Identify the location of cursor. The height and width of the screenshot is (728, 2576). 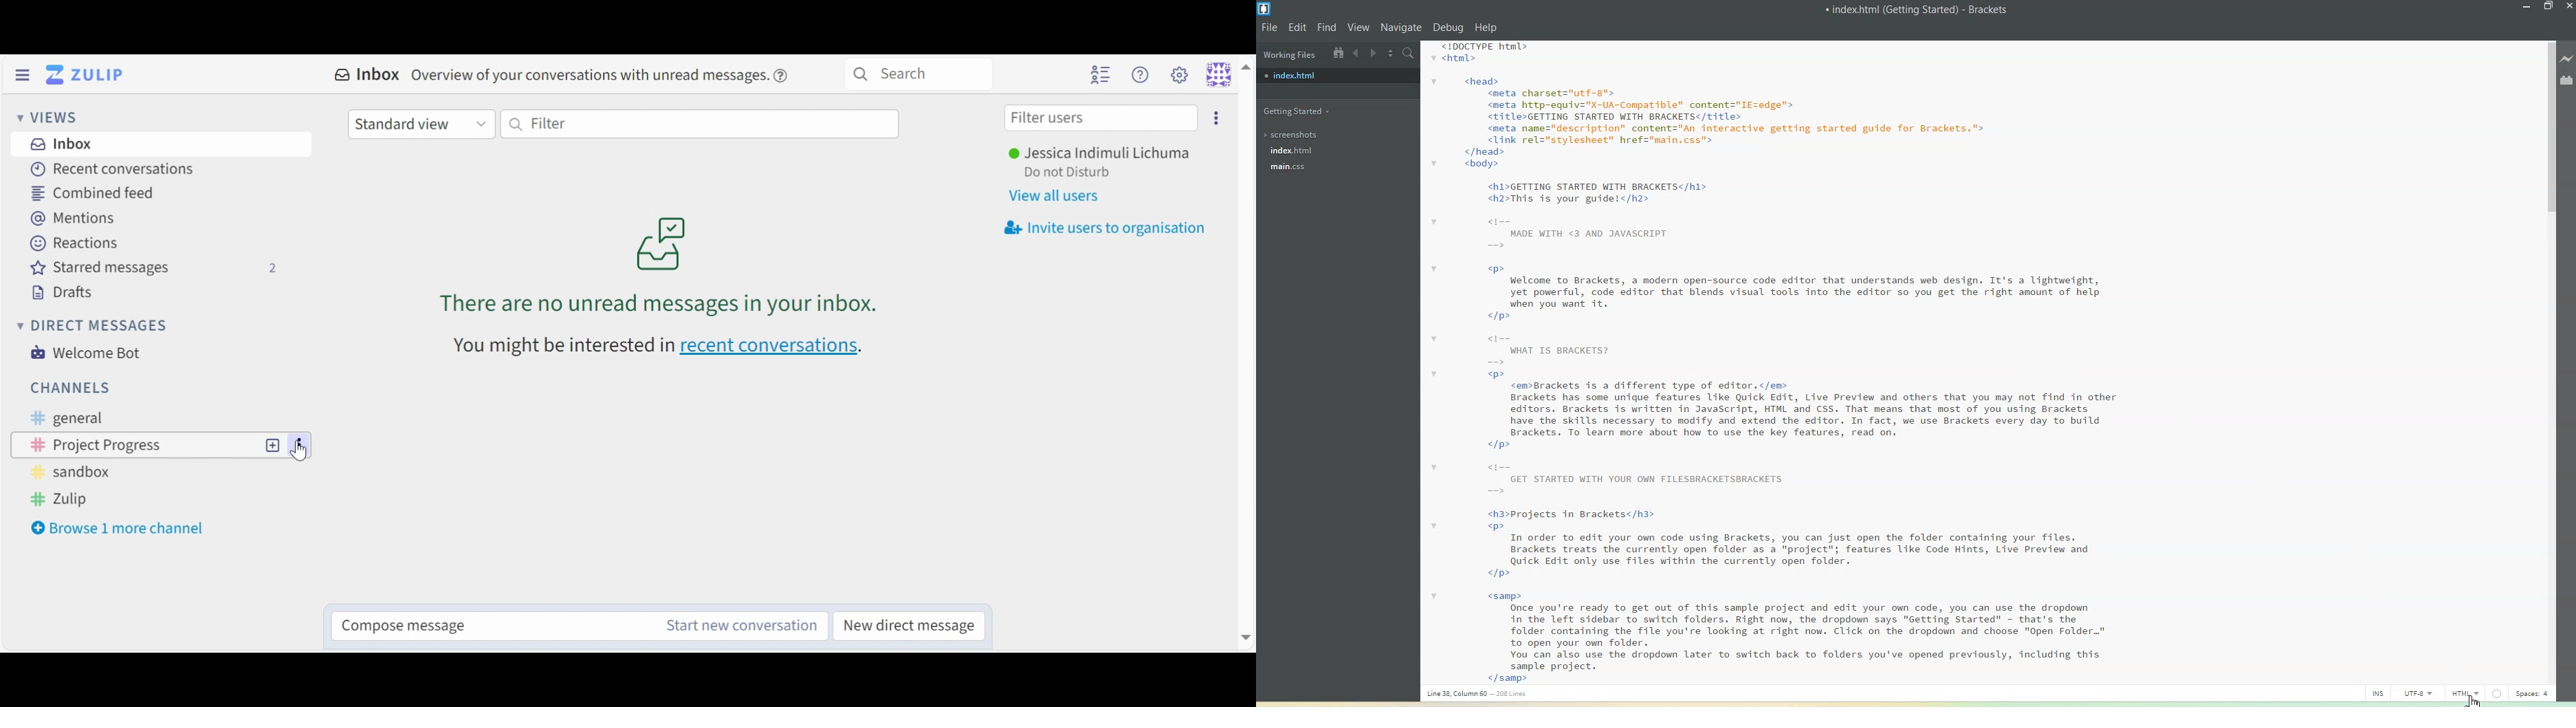
(2472, 698).